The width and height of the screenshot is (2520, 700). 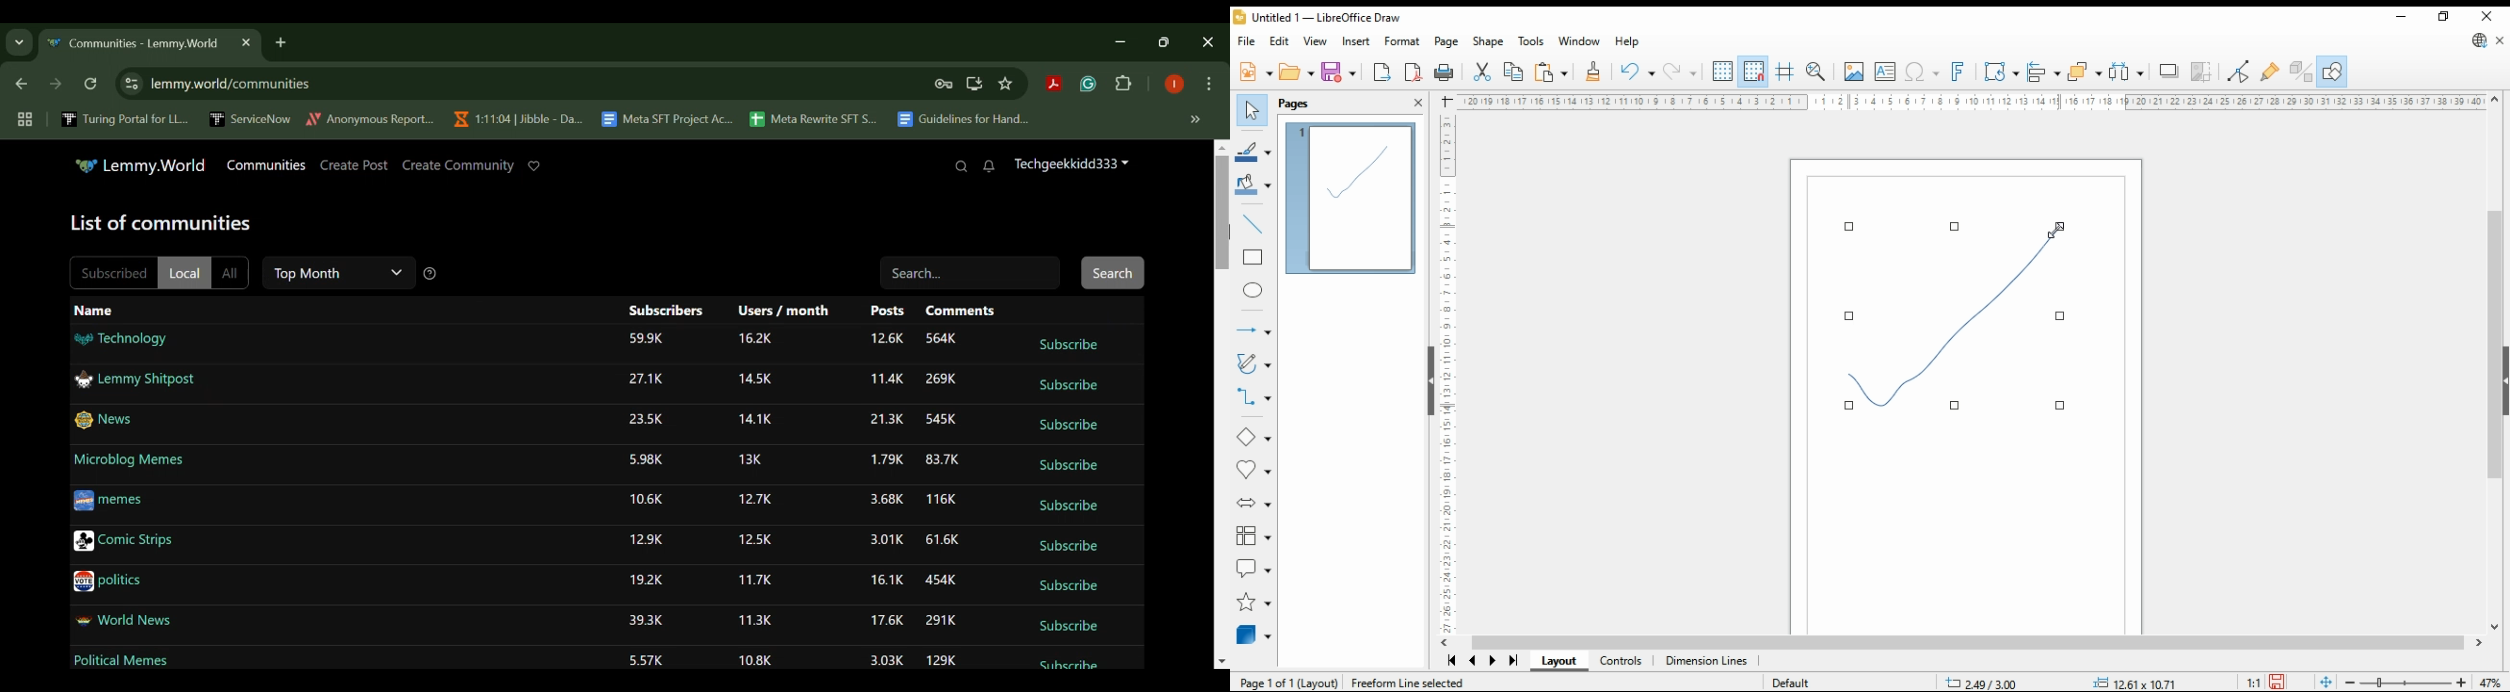 What do you see at coordinates (134, 379) in the screenshot?
I see `Lemmy Shitpost` at bounding box center [134, 379].